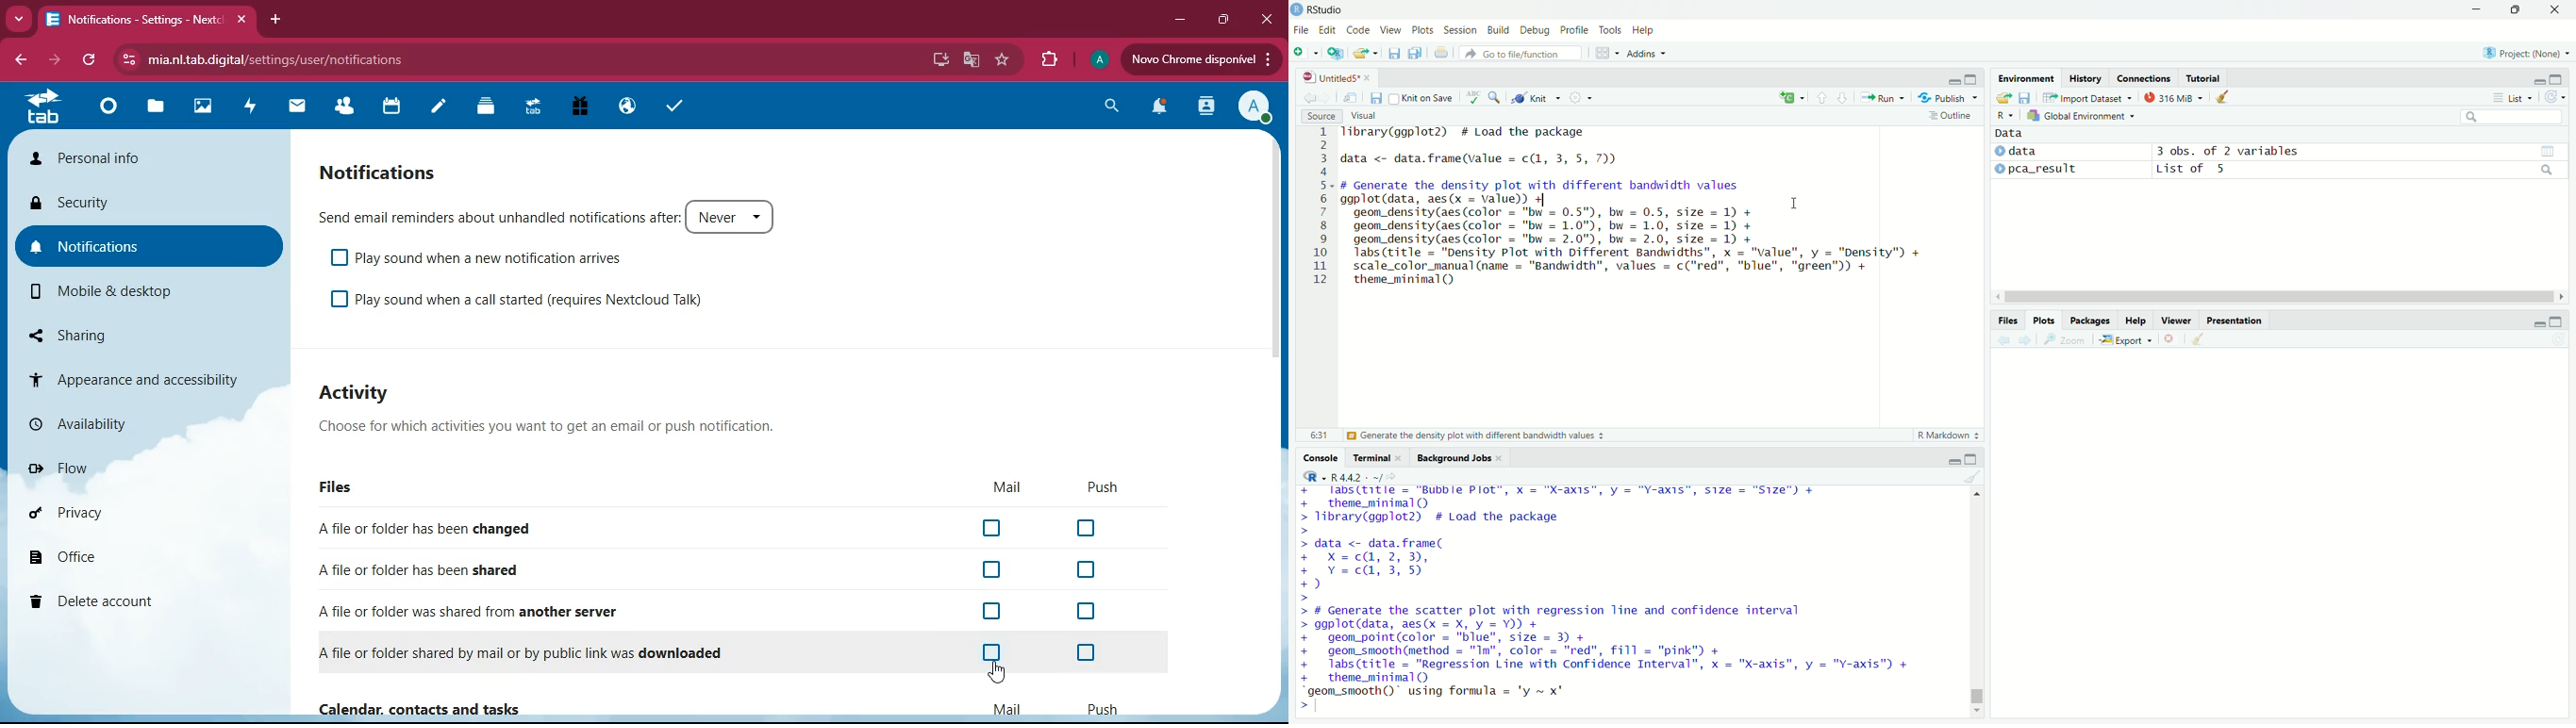 The image size is (2576, 728). I want to click on Workspace panes, so click(1607, 52).